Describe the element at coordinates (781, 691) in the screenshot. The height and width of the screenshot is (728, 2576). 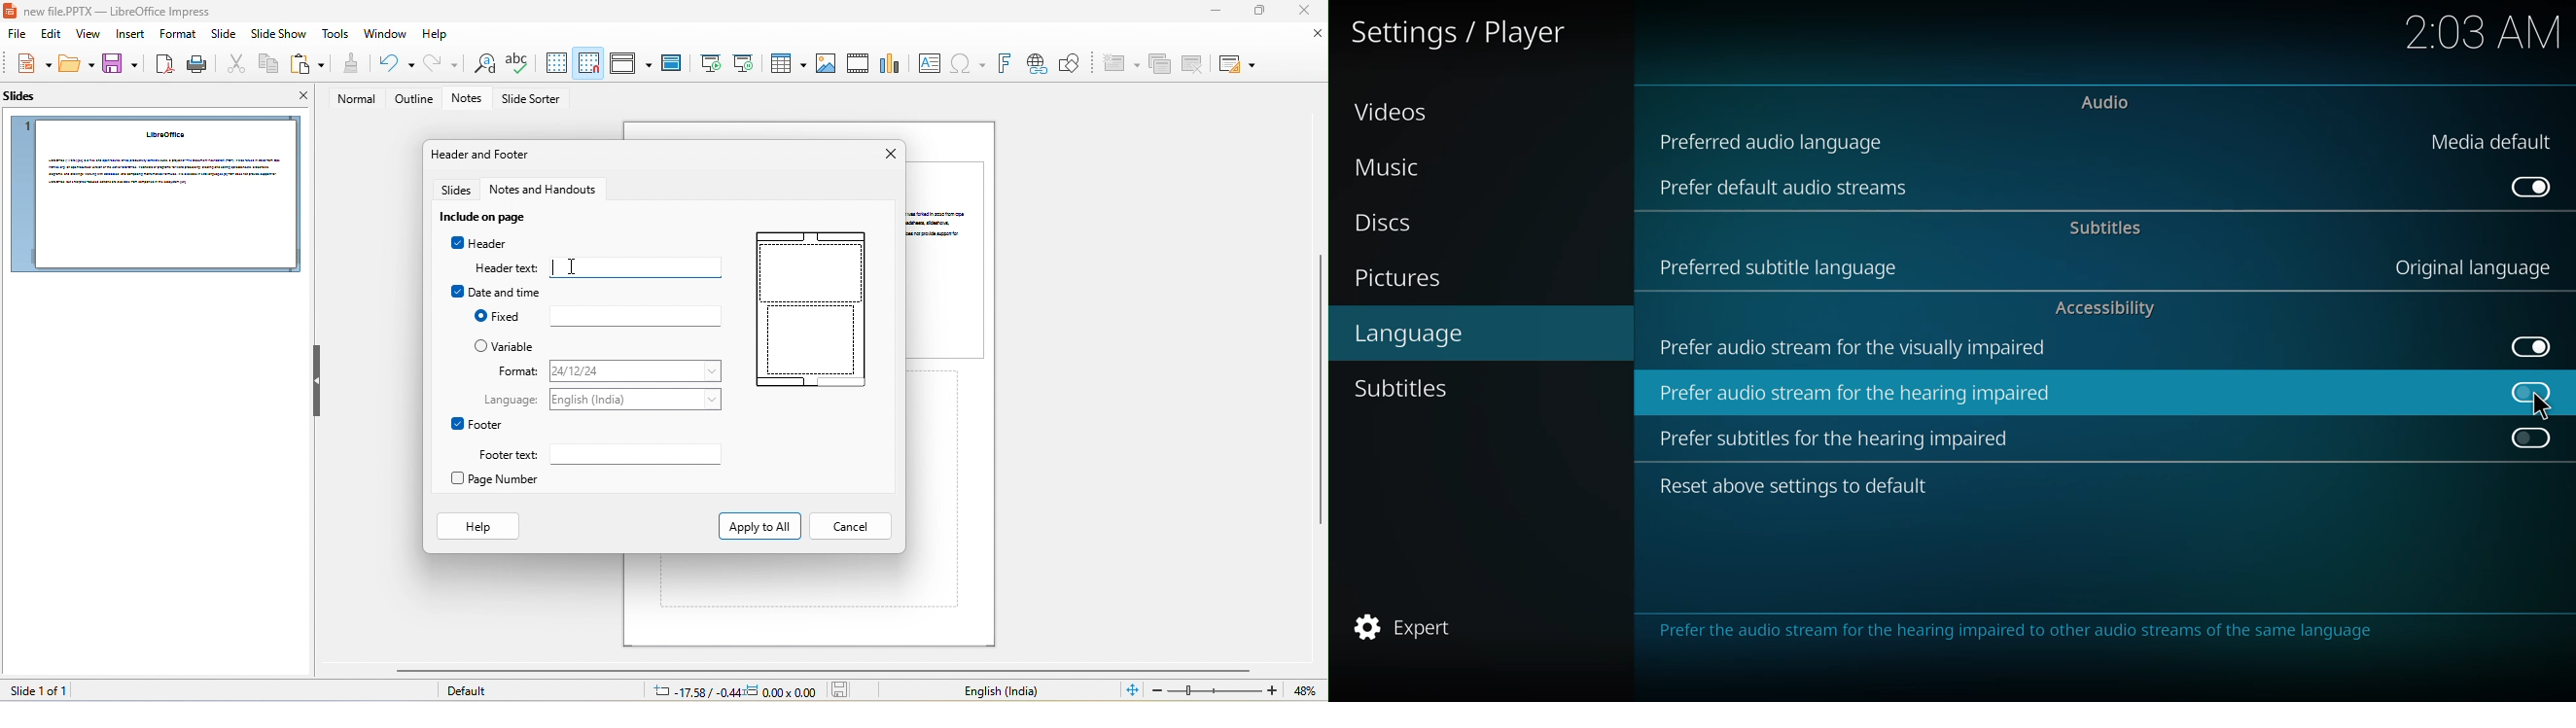
I see `dimension: 0.00x0.00` at that location.